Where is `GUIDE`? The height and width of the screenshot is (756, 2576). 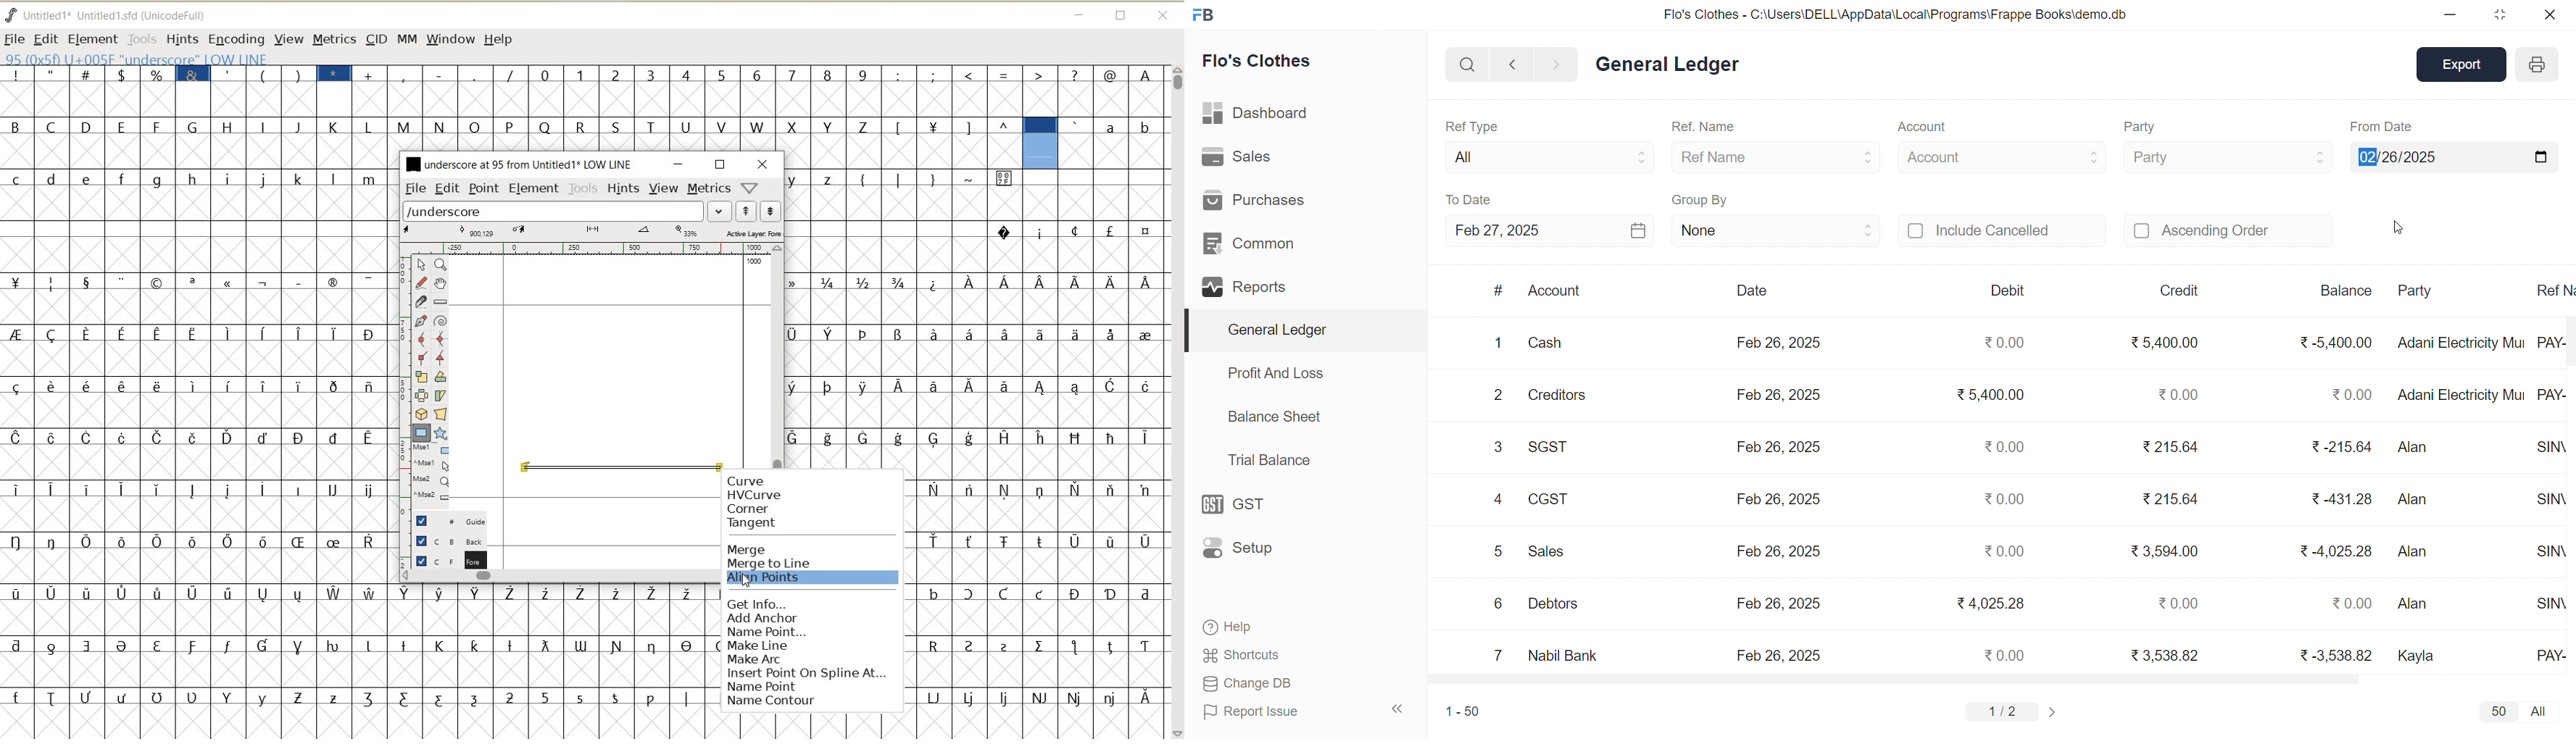 GUIDE is located at coordinates (447, 519).